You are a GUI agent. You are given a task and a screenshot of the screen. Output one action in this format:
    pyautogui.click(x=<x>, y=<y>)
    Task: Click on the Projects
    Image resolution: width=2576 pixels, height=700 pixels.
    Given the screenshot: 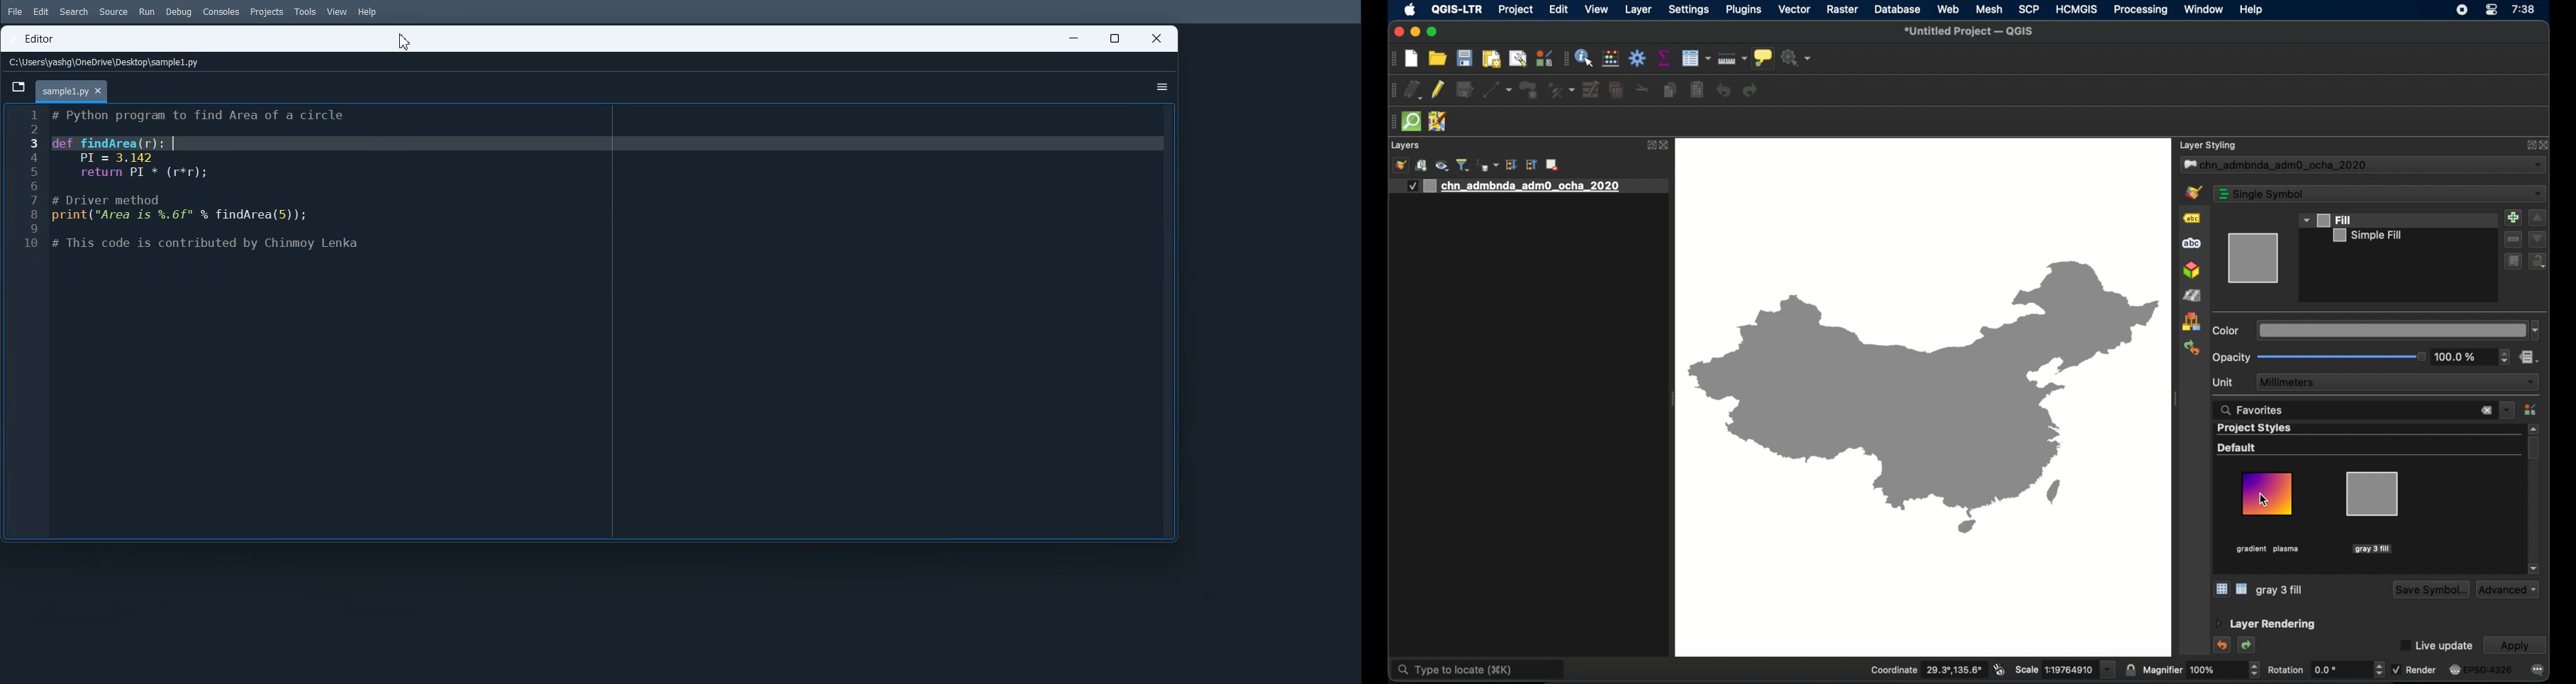 What is the action you would take?
    pyautogui.click(x=267, y=13)
    